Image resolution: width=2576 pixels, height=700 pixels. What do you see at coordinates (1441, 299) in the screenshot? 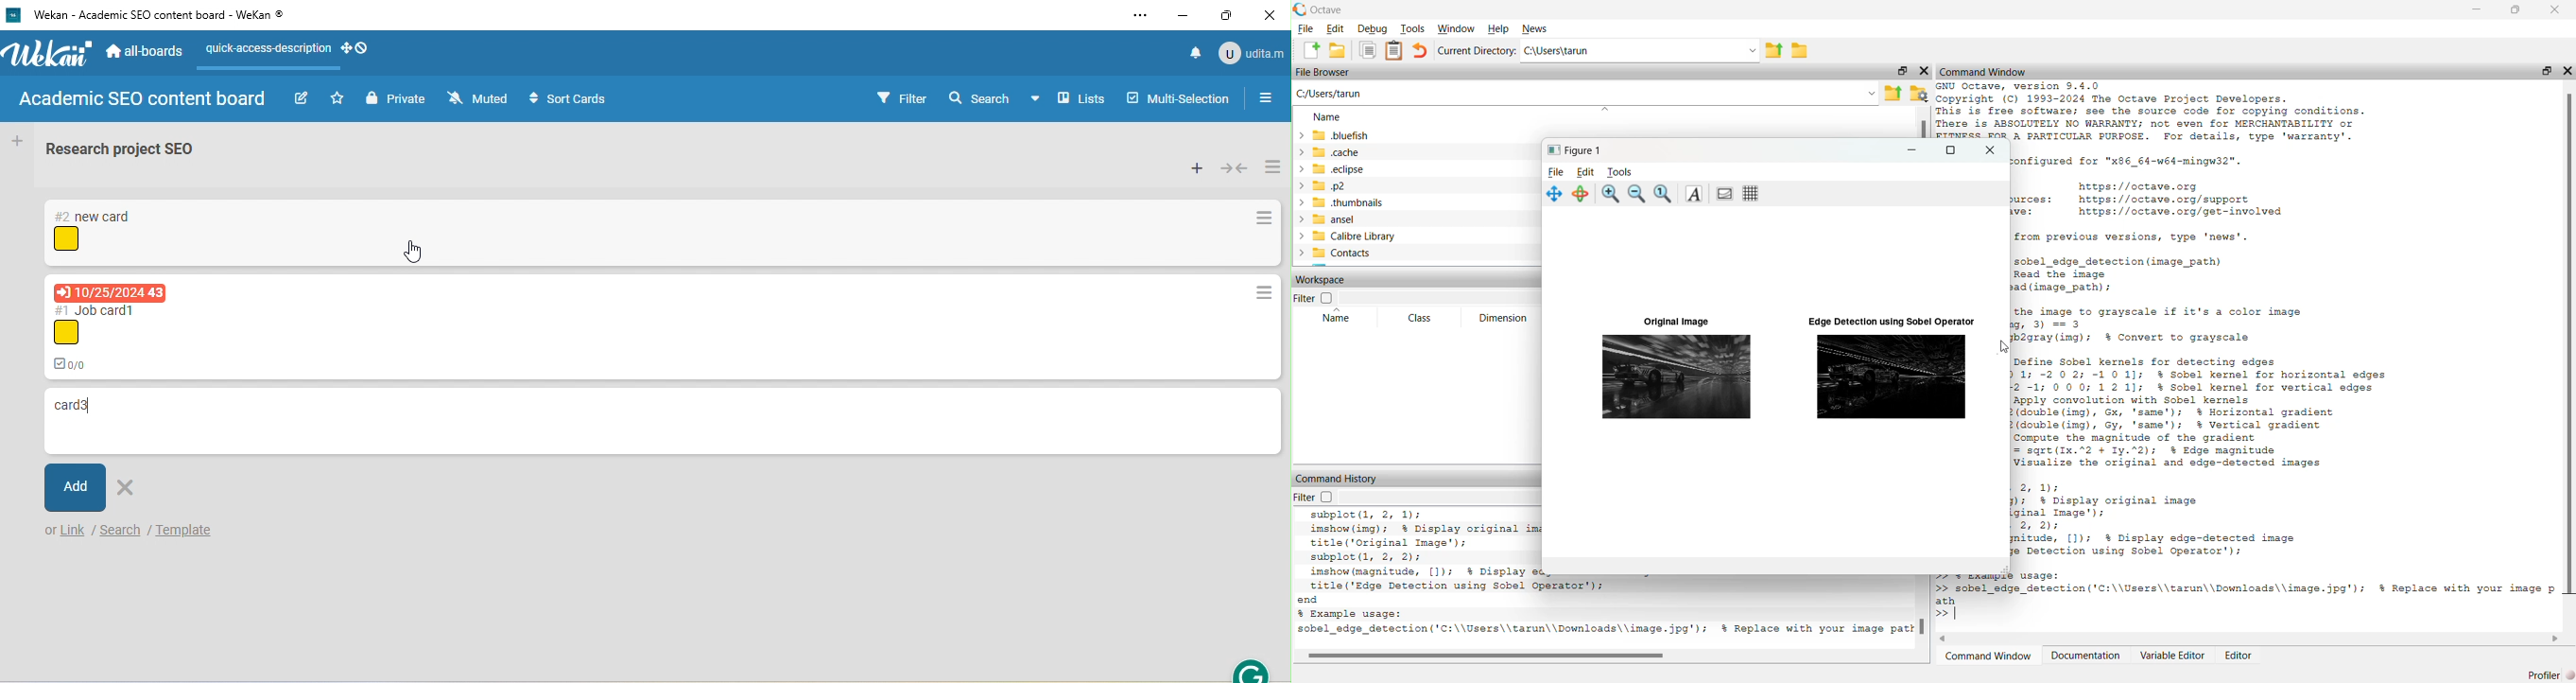
I see `dropdown` at bounding box center [1441, 299].